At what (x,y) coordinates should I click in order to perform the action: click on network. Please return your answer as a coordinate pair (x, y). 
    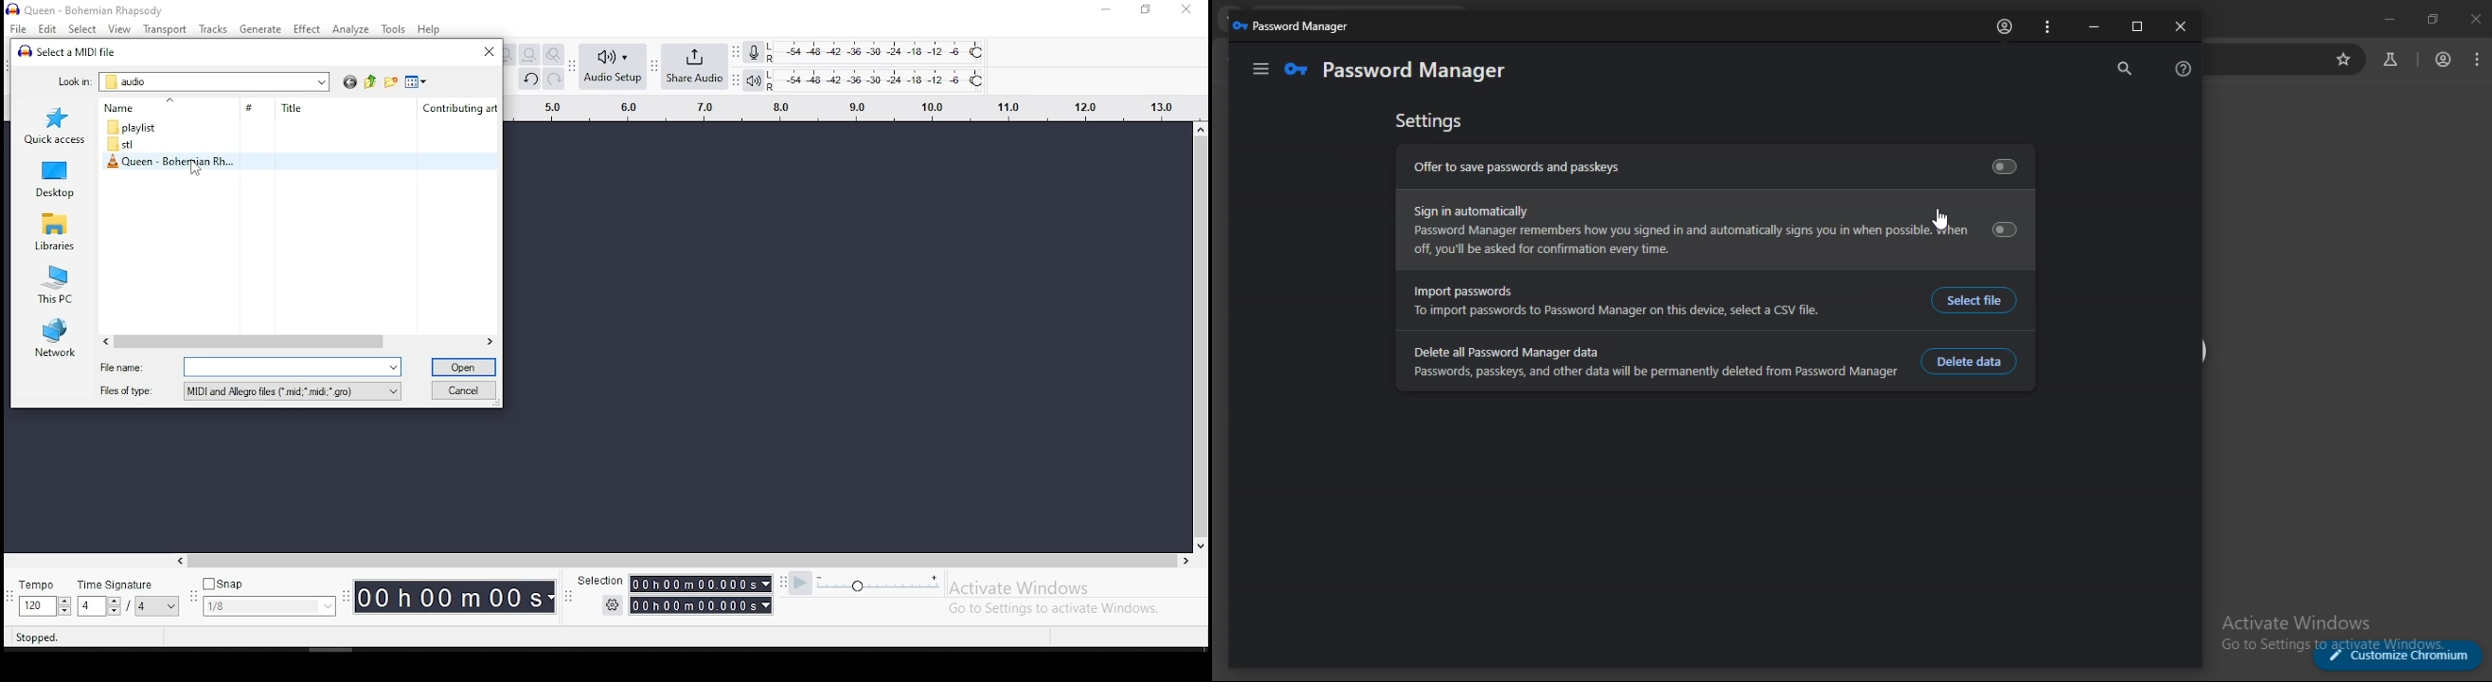
    Looking at the image, I should click on (57, 337).